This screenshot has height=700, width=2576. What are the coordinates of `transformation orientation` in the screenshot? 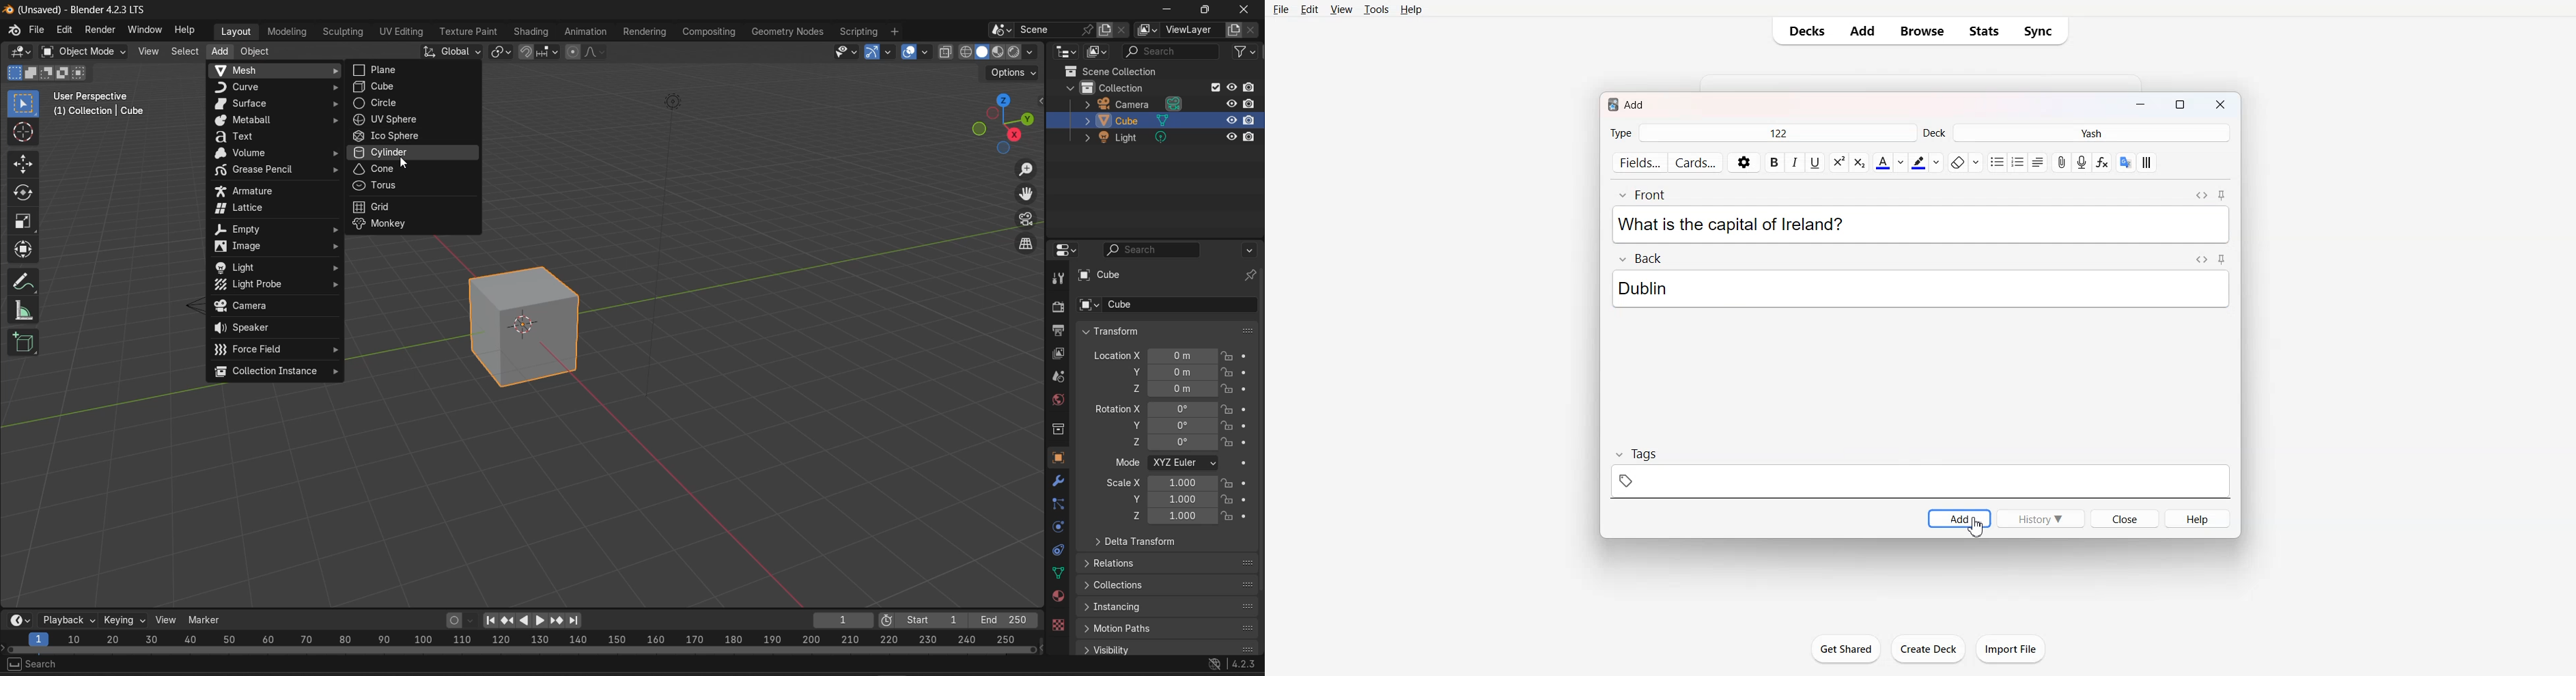 It's located at (453, 51).